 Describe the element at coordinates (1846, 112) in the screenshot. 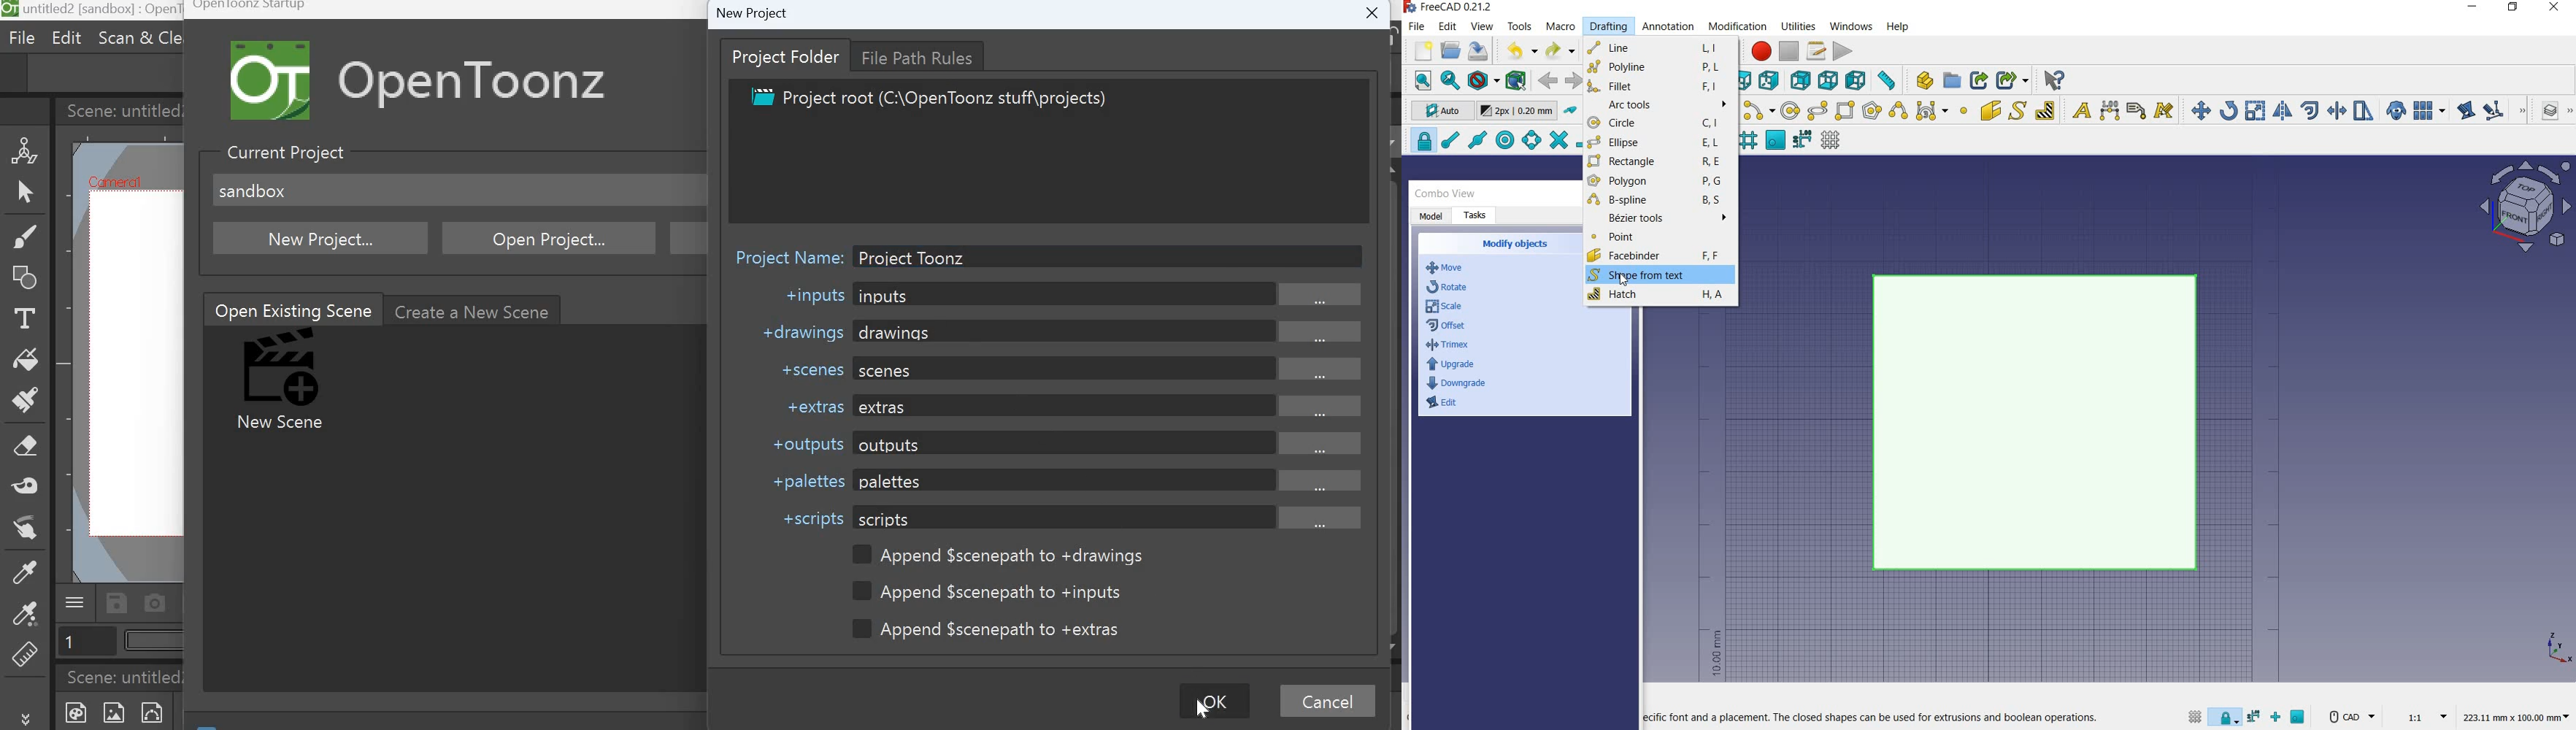

I see `rectangle` at that location.